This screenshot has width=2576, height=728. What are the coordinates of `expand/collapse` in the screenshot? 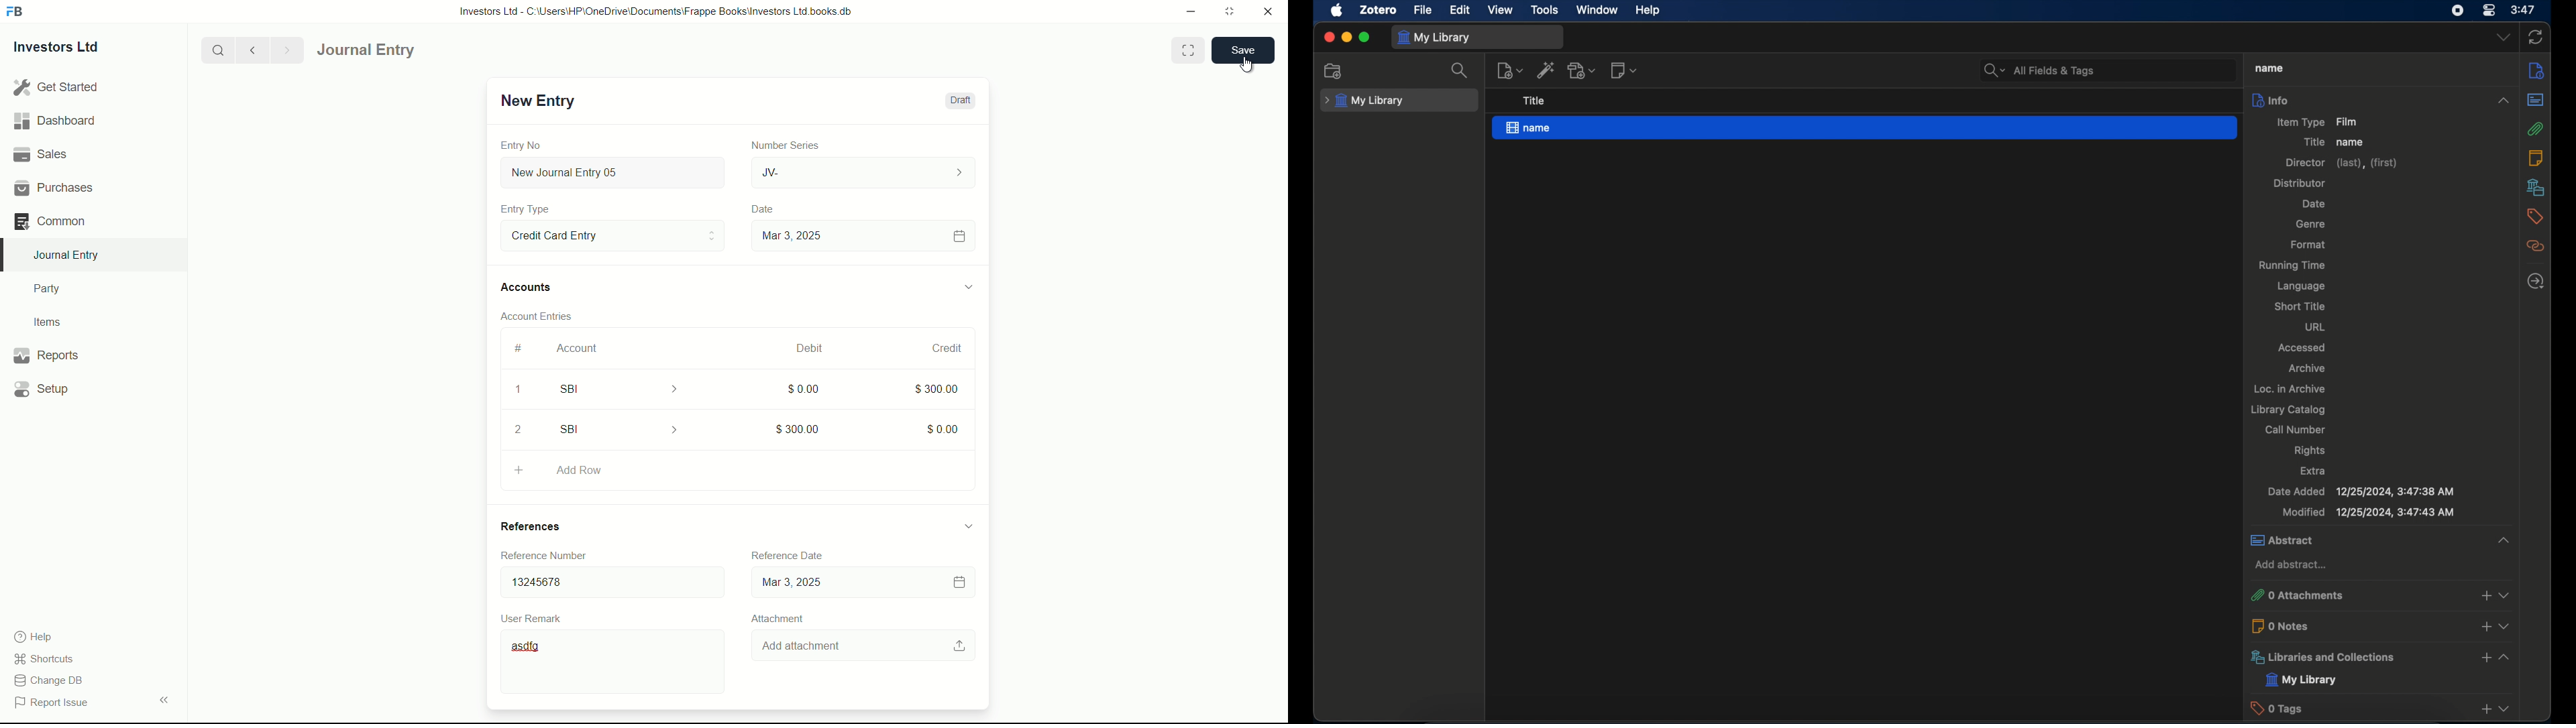 It's located at (967, 525).